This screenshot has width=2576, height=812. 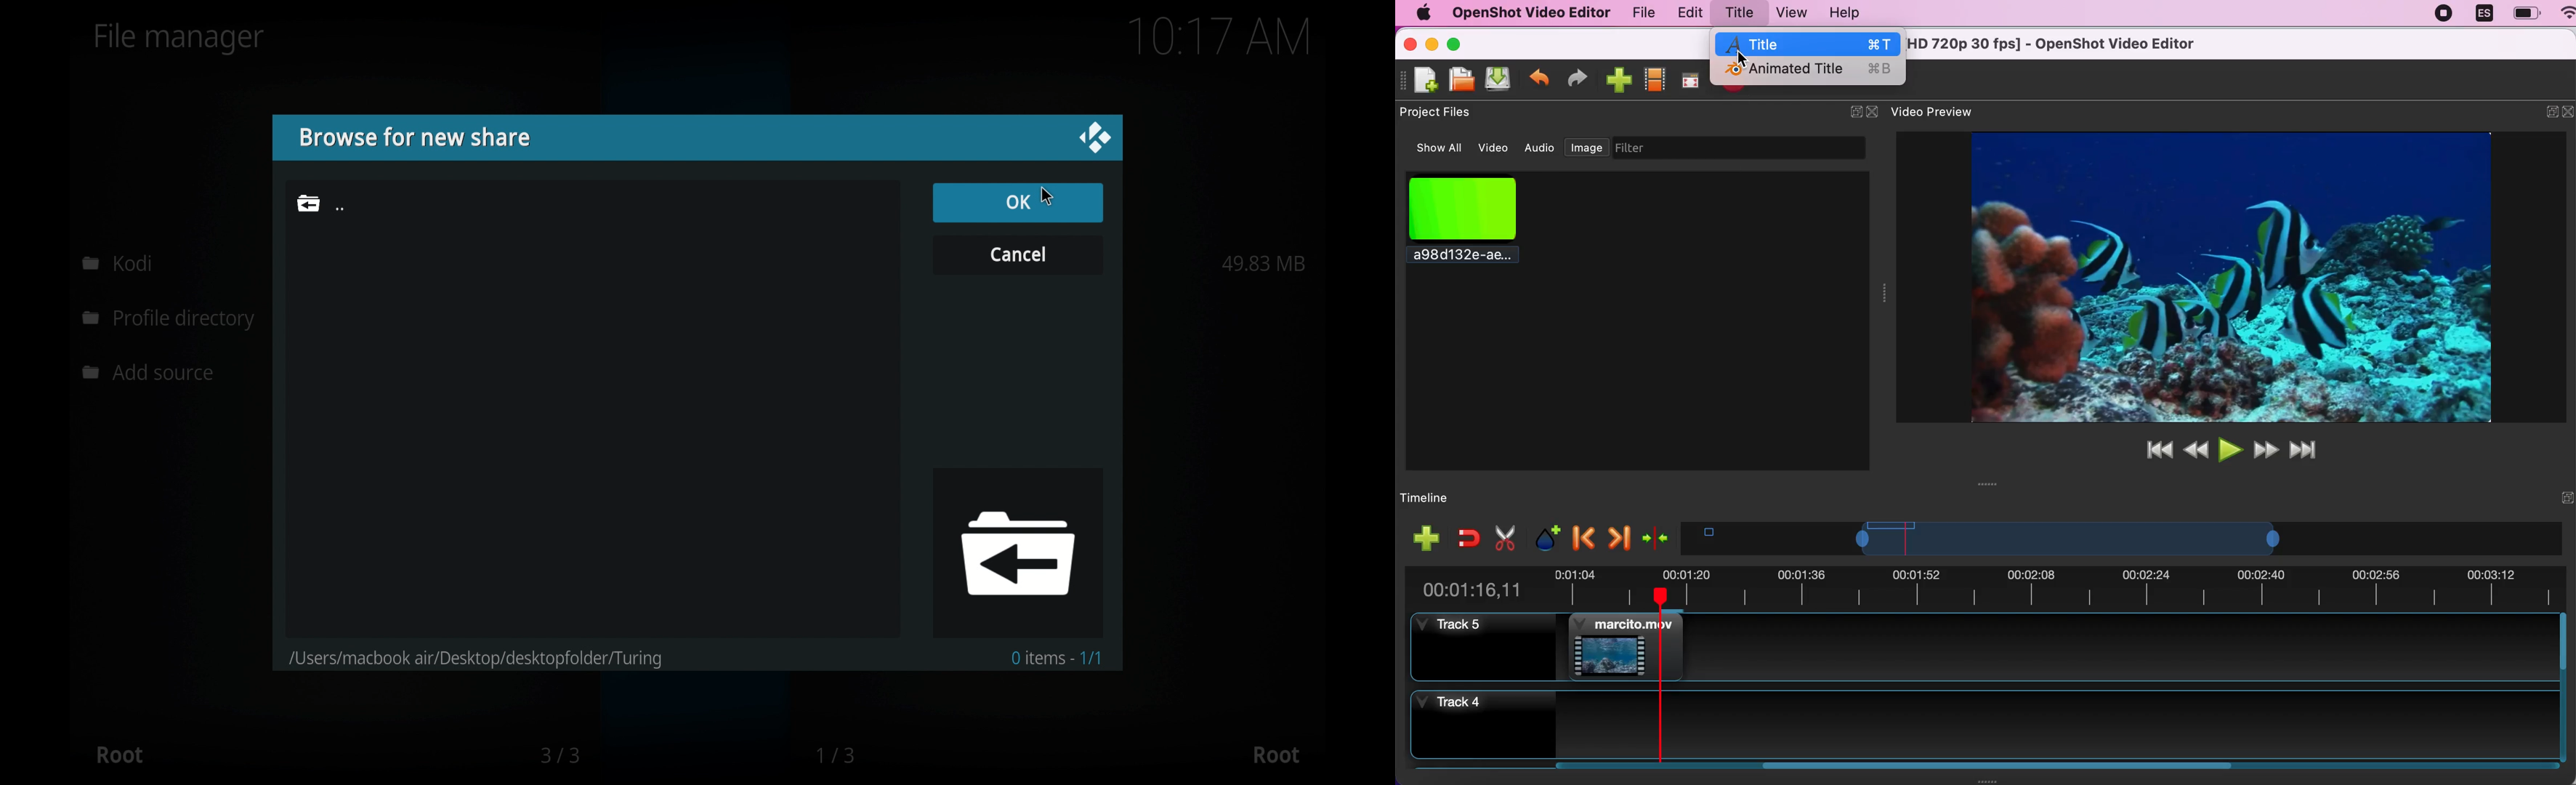 I want to click on audio, so click(x=1541, y=148).